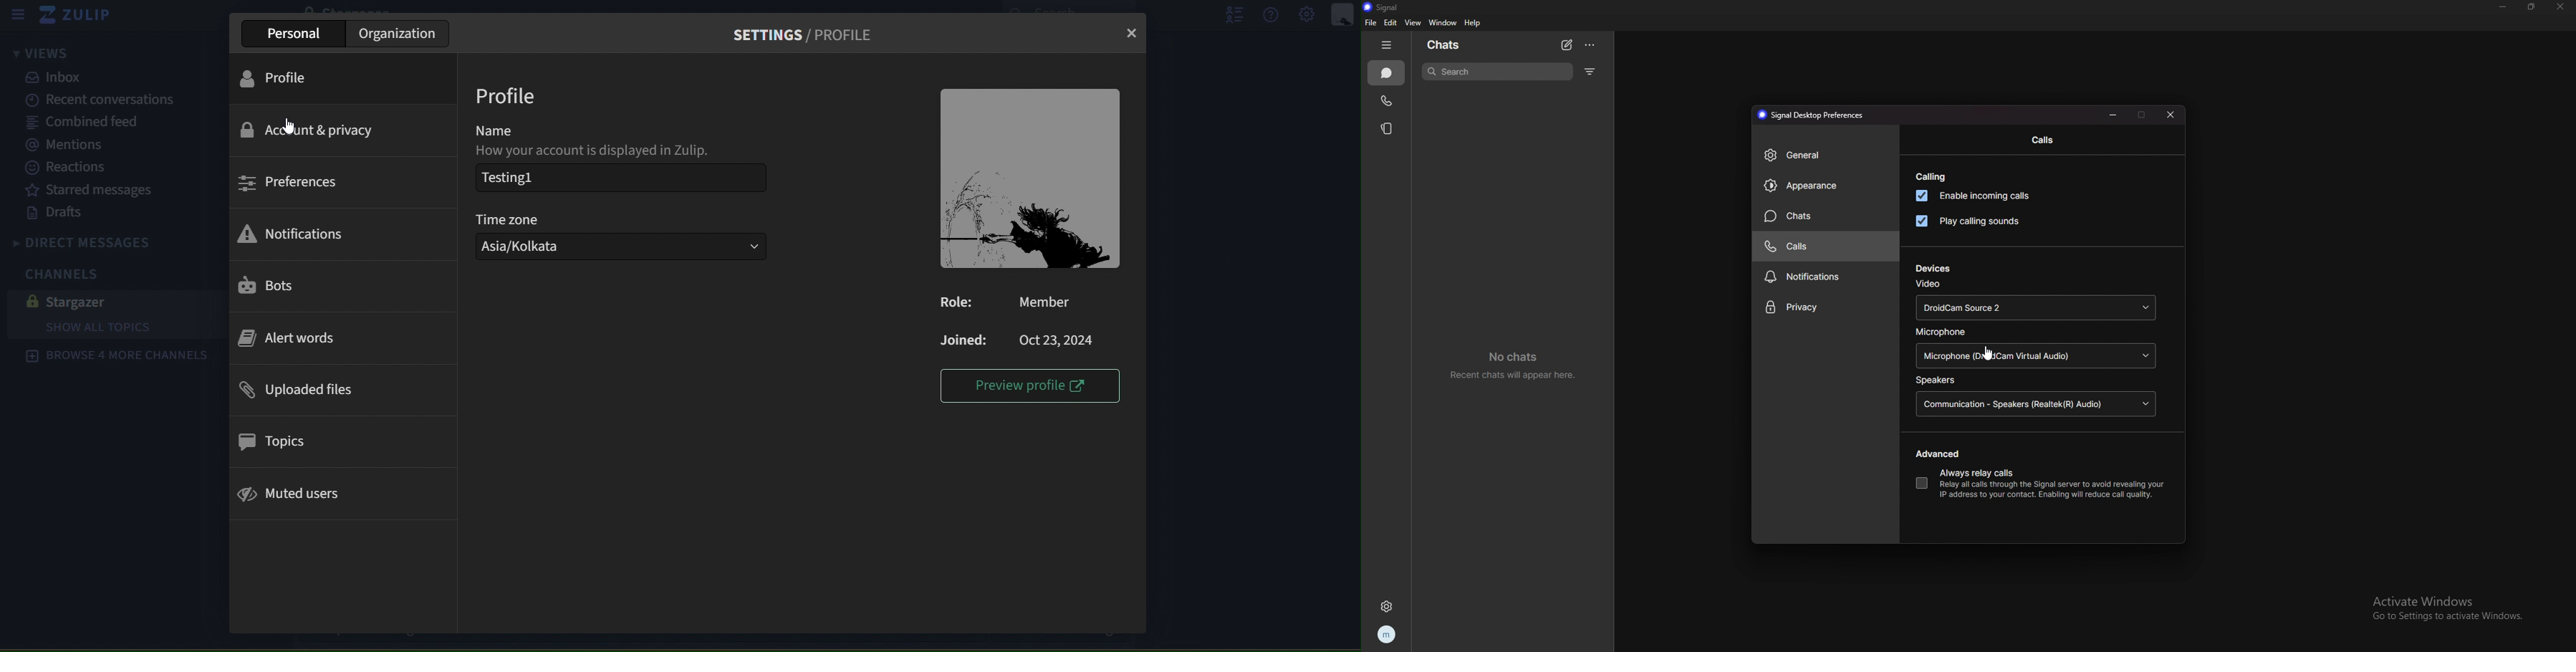 The width and height of the screenshot is (2576, 672). What do you see at coordinates (297, 390) in the screenshot?
I see `uploaded files` at bounding box center [297, 390].